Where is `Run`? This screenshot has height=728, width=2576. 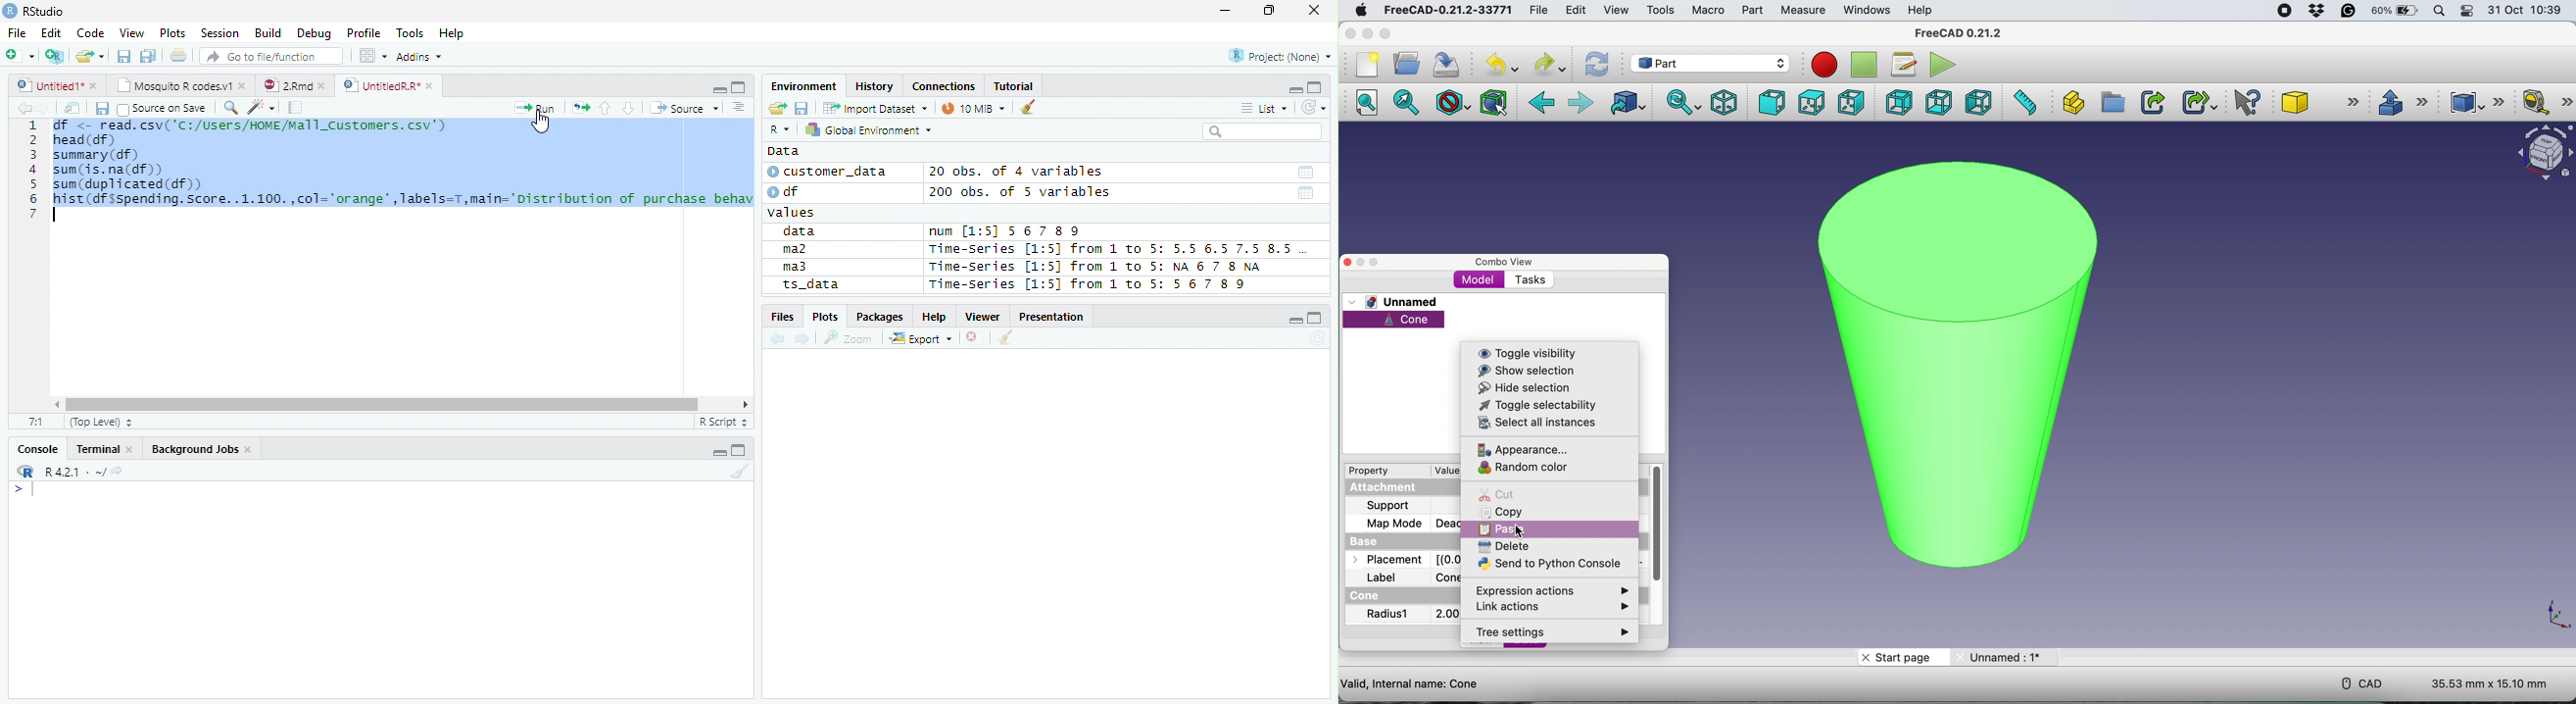
Run is located at coordinates (537, 109).